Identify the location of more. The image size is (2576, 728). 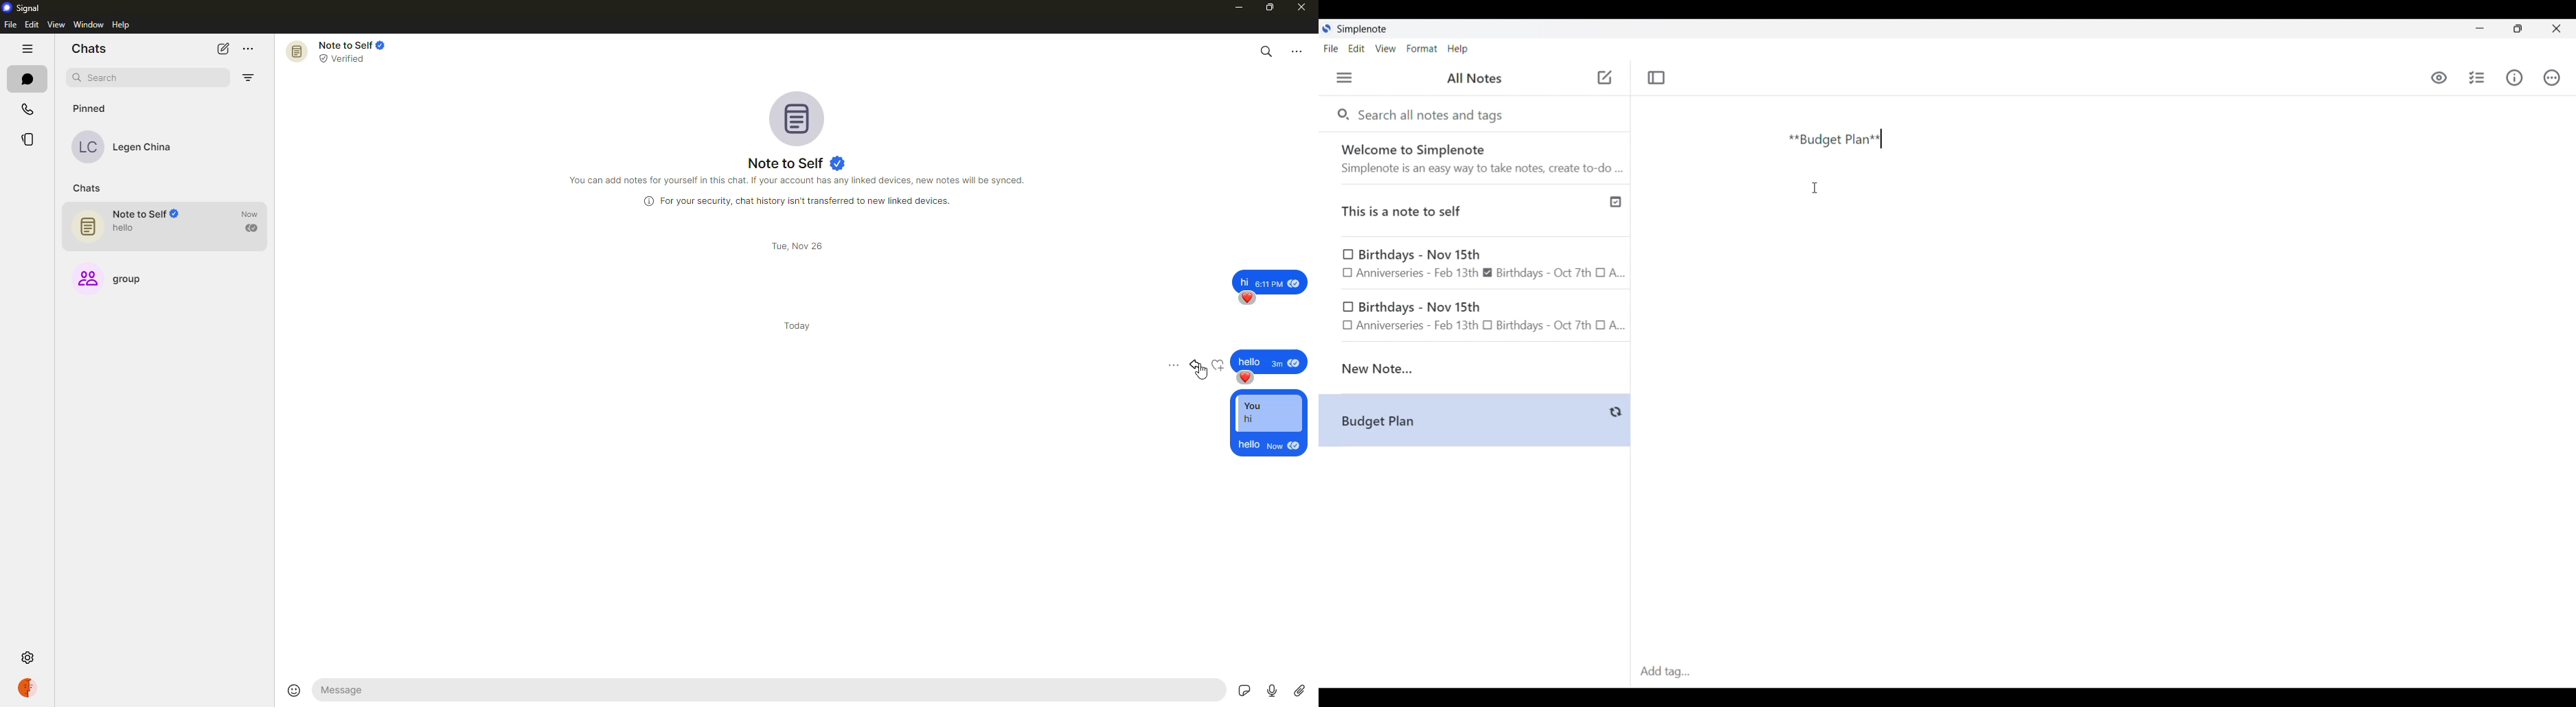
(1176, 368).